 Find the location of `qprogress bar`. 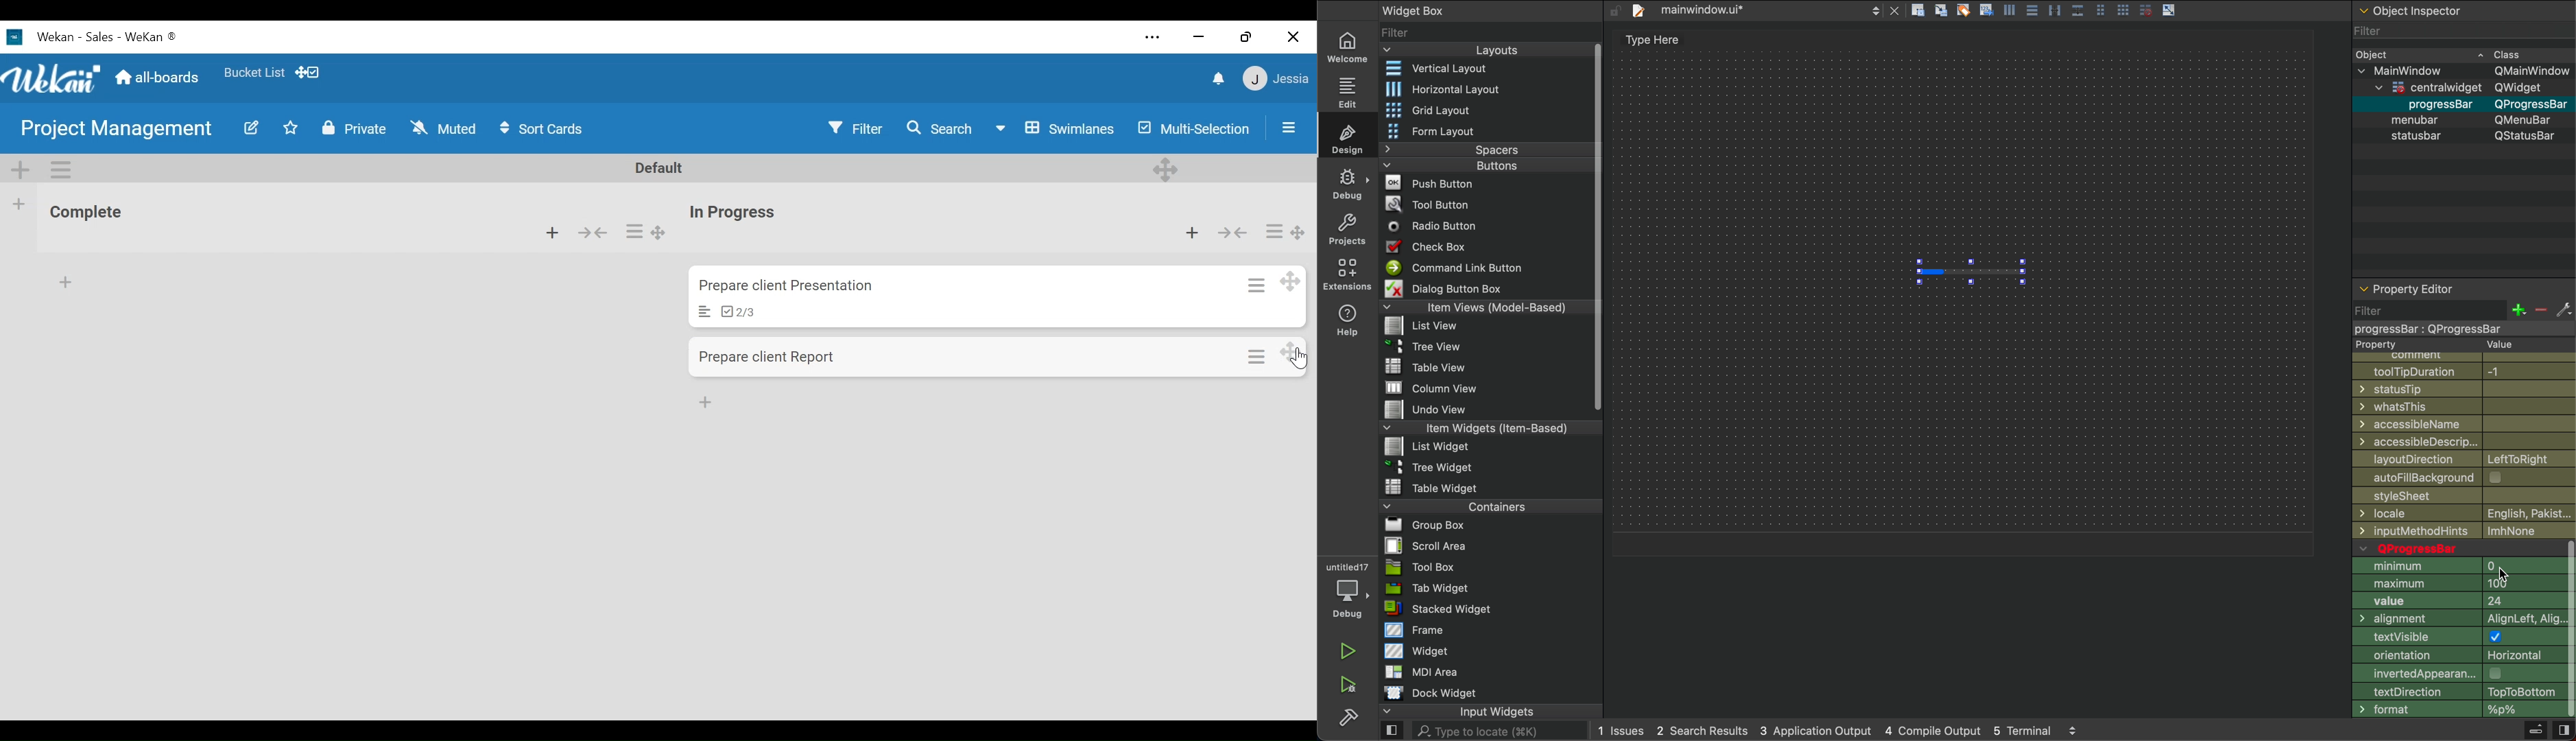

qprogress bar is located at coordinates (2456, 548).